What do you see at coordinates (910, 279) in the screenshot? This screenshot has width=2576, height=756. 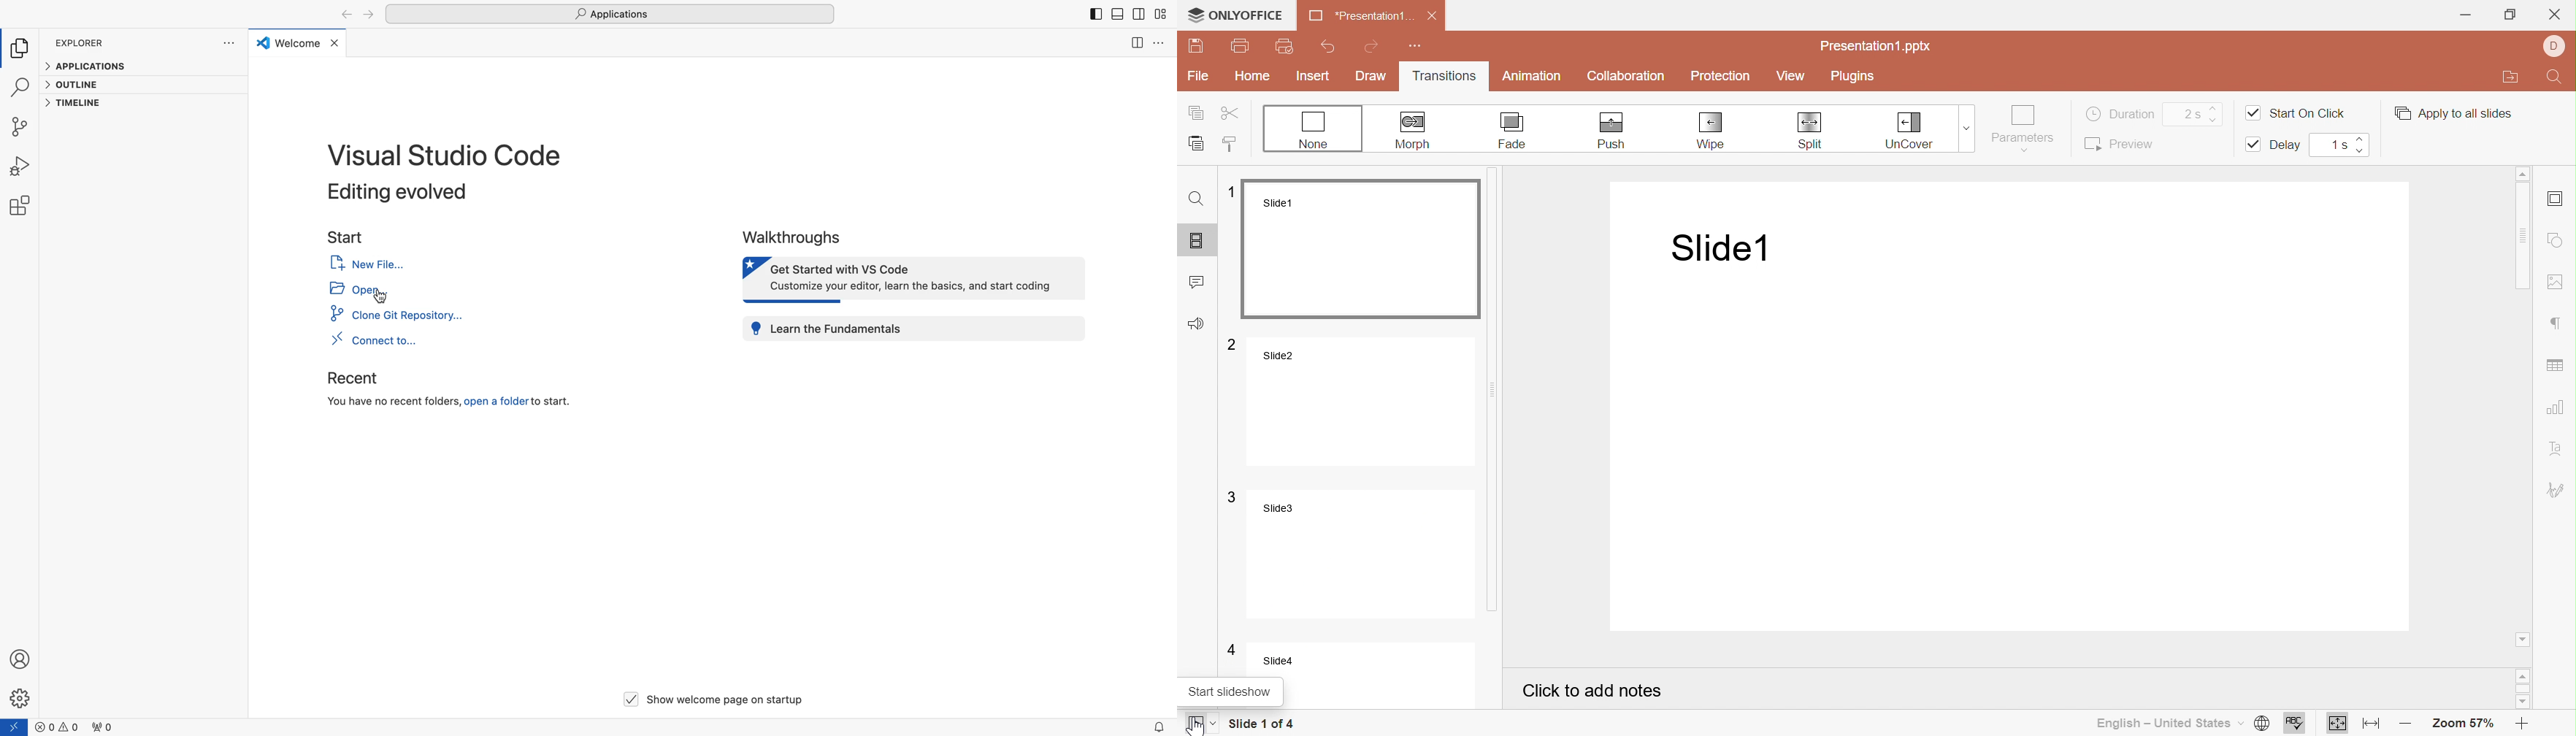 I see `get started with vs code` at bounding box center [910, 279].